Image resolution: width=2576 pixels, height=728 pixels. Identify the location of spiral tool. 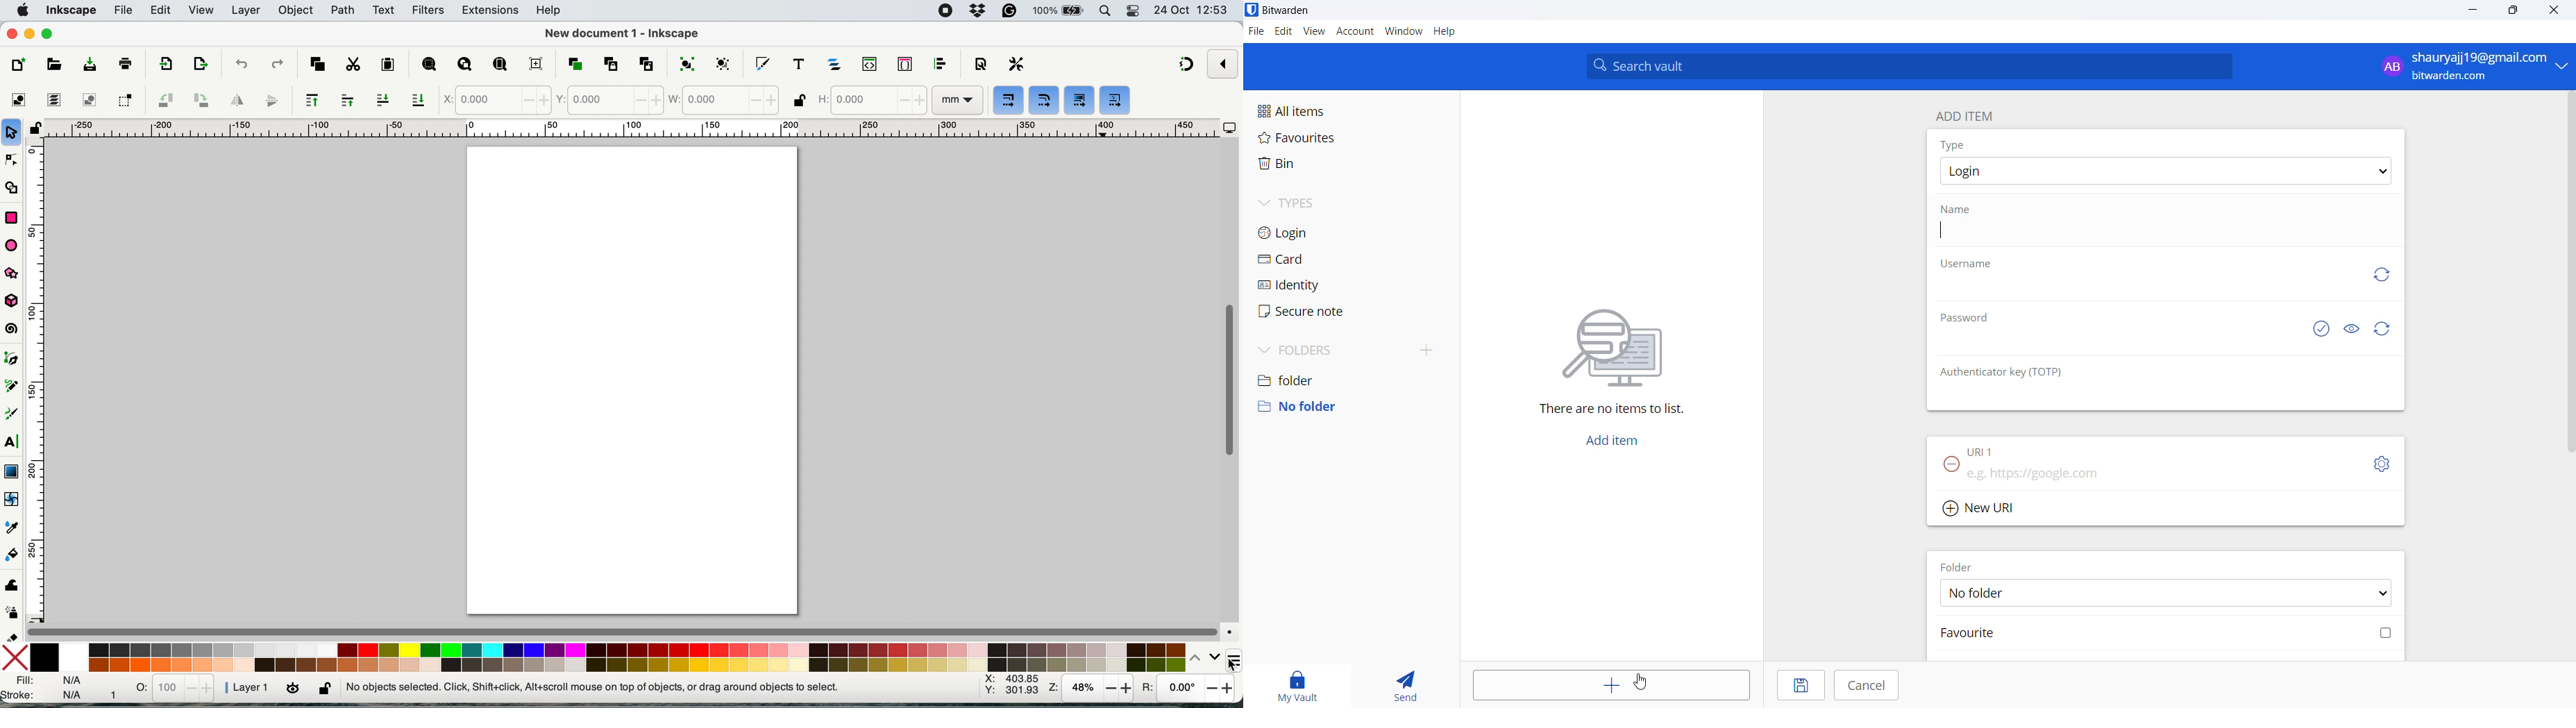
(13, 328).